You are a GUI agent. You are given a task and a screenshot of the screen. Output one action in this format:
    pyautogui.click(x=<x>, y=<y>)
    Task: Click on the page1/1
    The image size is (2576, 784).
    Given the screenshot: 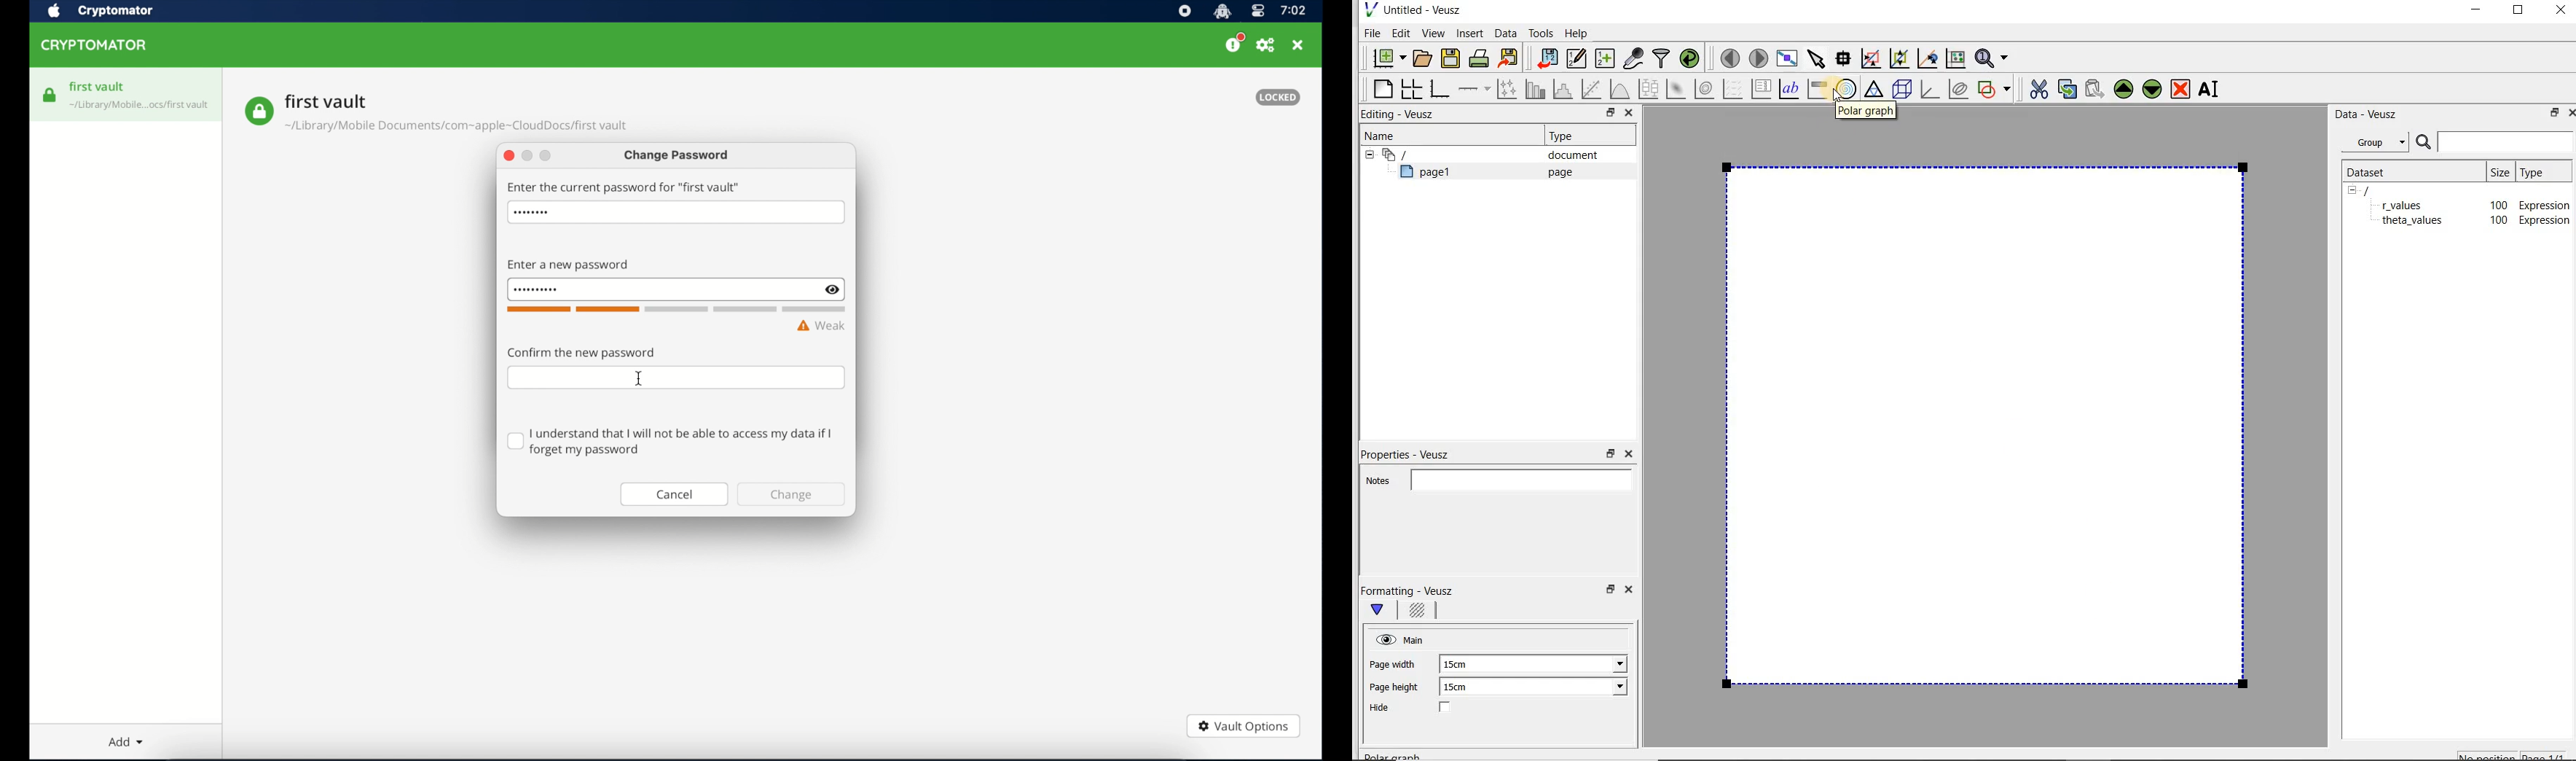 What is the action you would take?
    pyautogui.click(x=2549, y=755)
    